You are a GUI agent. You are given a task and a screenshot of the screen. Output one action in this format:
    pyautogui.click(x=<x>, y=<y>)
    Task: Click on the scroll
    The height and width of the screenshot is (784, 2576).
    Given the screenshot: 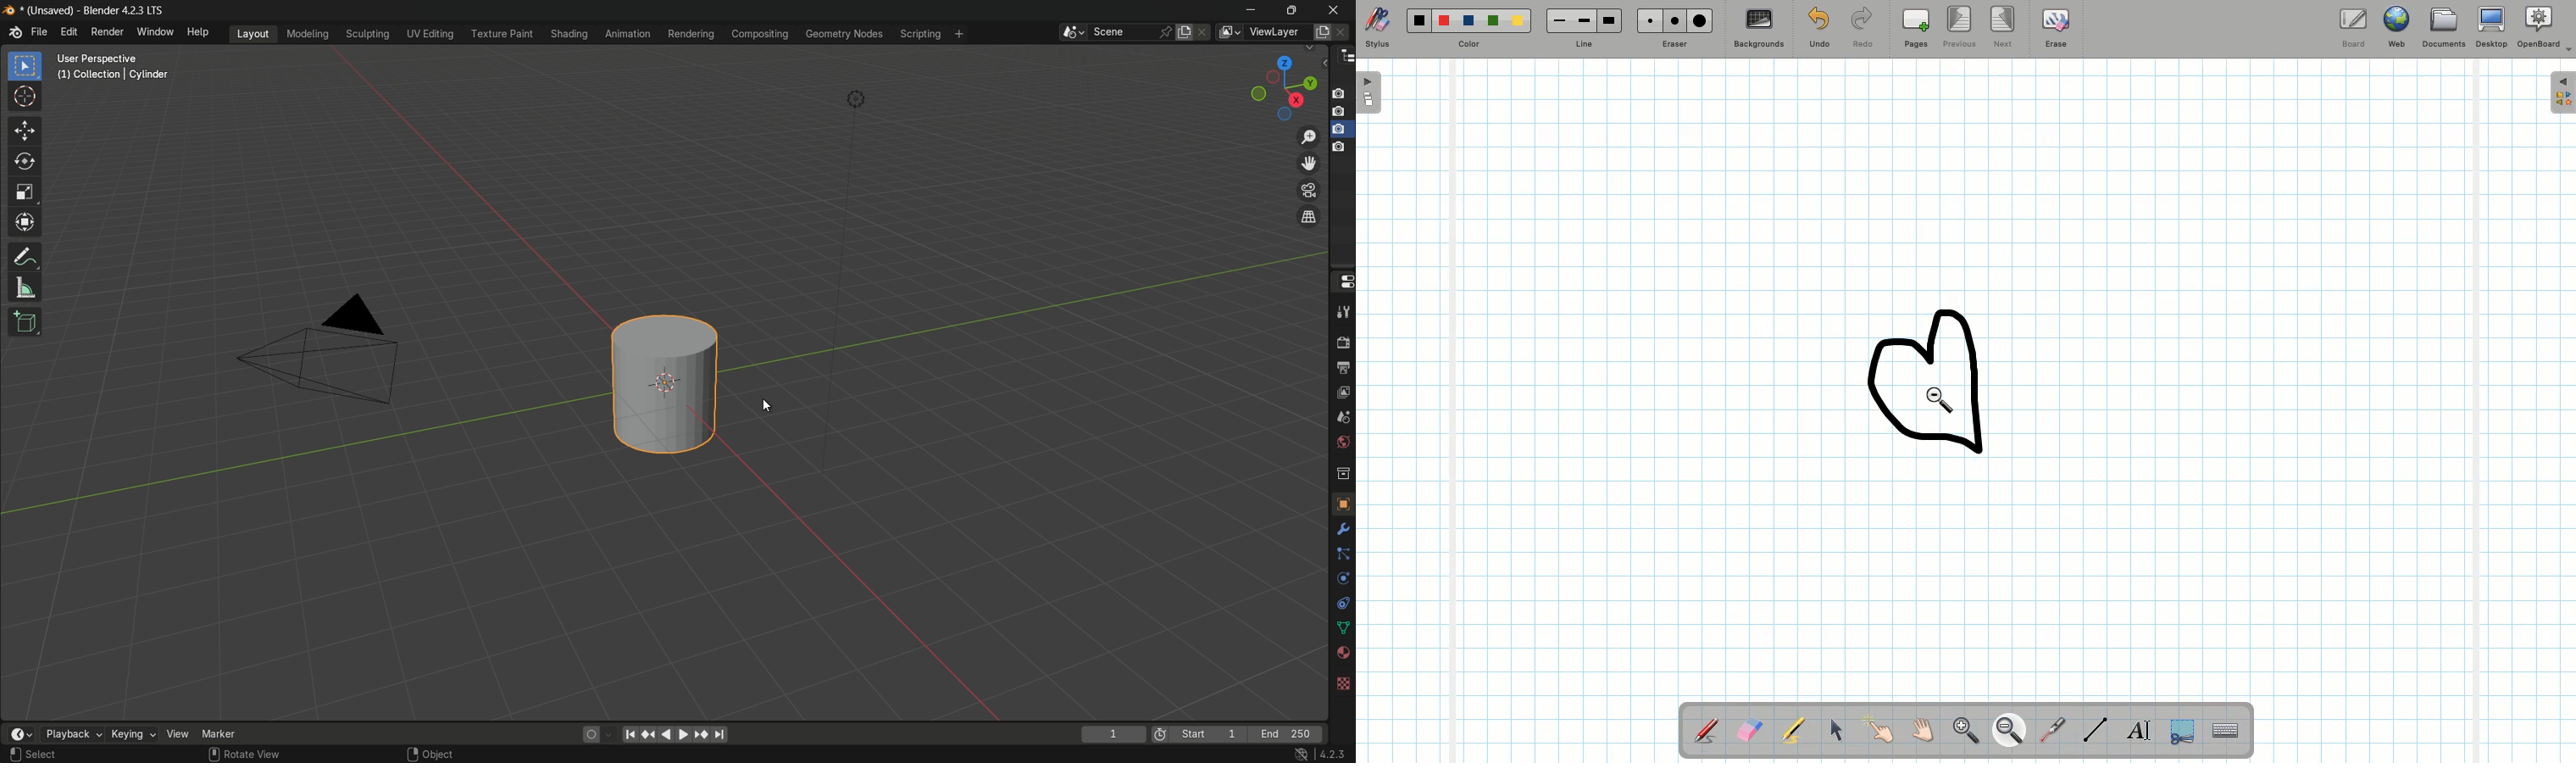 What is the action you would take?
    pyautogui.click(x=213, y=755)
    